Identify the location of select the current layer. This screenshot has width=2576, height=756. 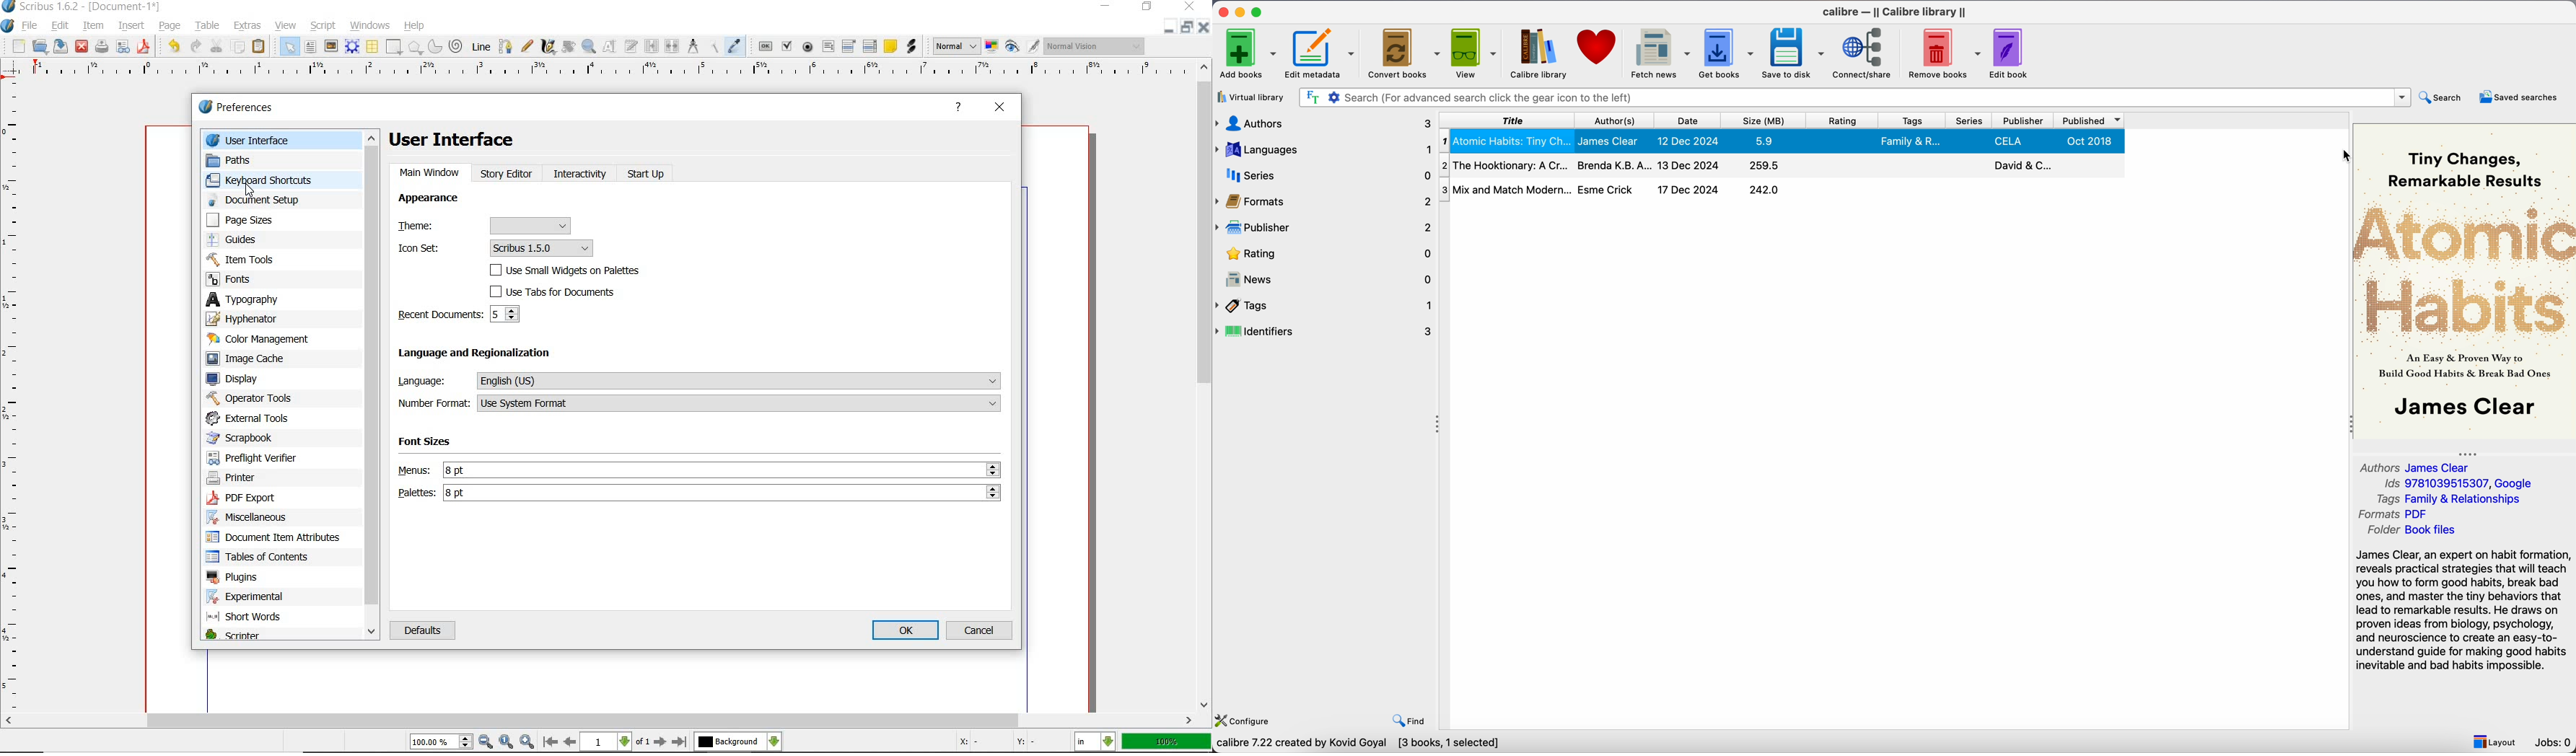
(737, 743).